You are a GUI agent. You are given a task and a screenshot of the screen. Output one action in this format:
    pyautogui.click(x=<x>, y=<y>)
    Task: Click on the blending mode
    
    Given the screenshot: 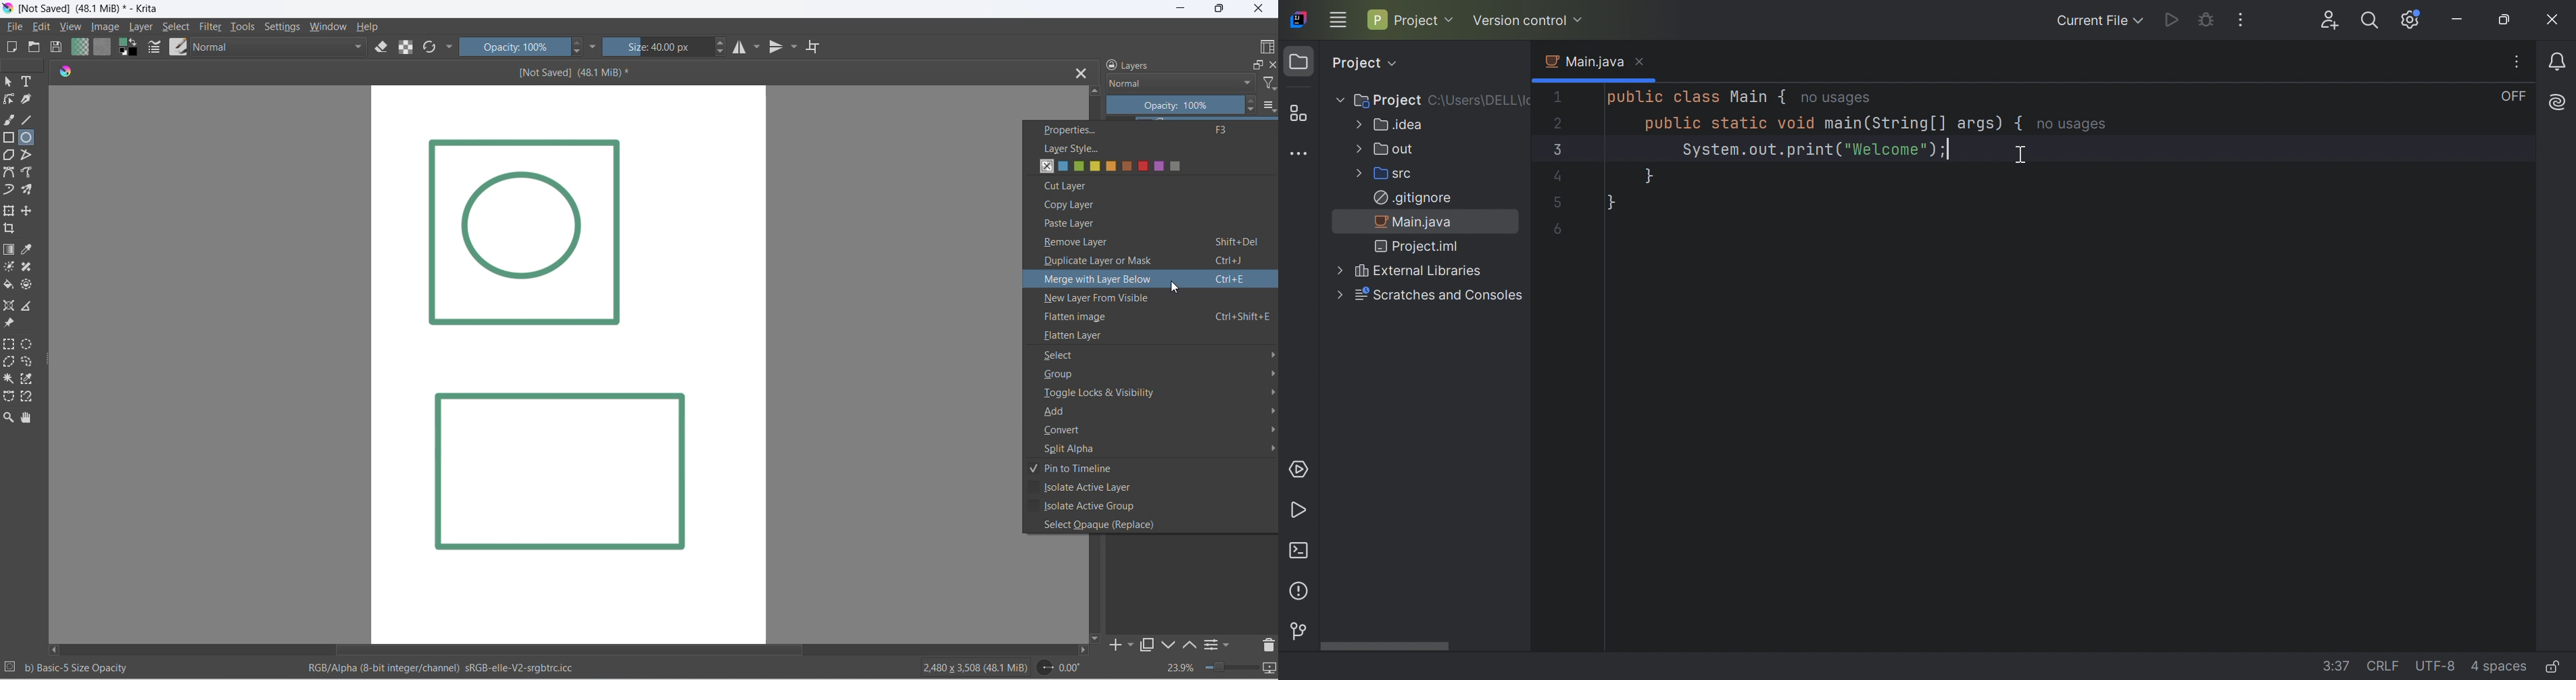 What is the action you would take?
    pyautogui.click(x=278, y=48)
    